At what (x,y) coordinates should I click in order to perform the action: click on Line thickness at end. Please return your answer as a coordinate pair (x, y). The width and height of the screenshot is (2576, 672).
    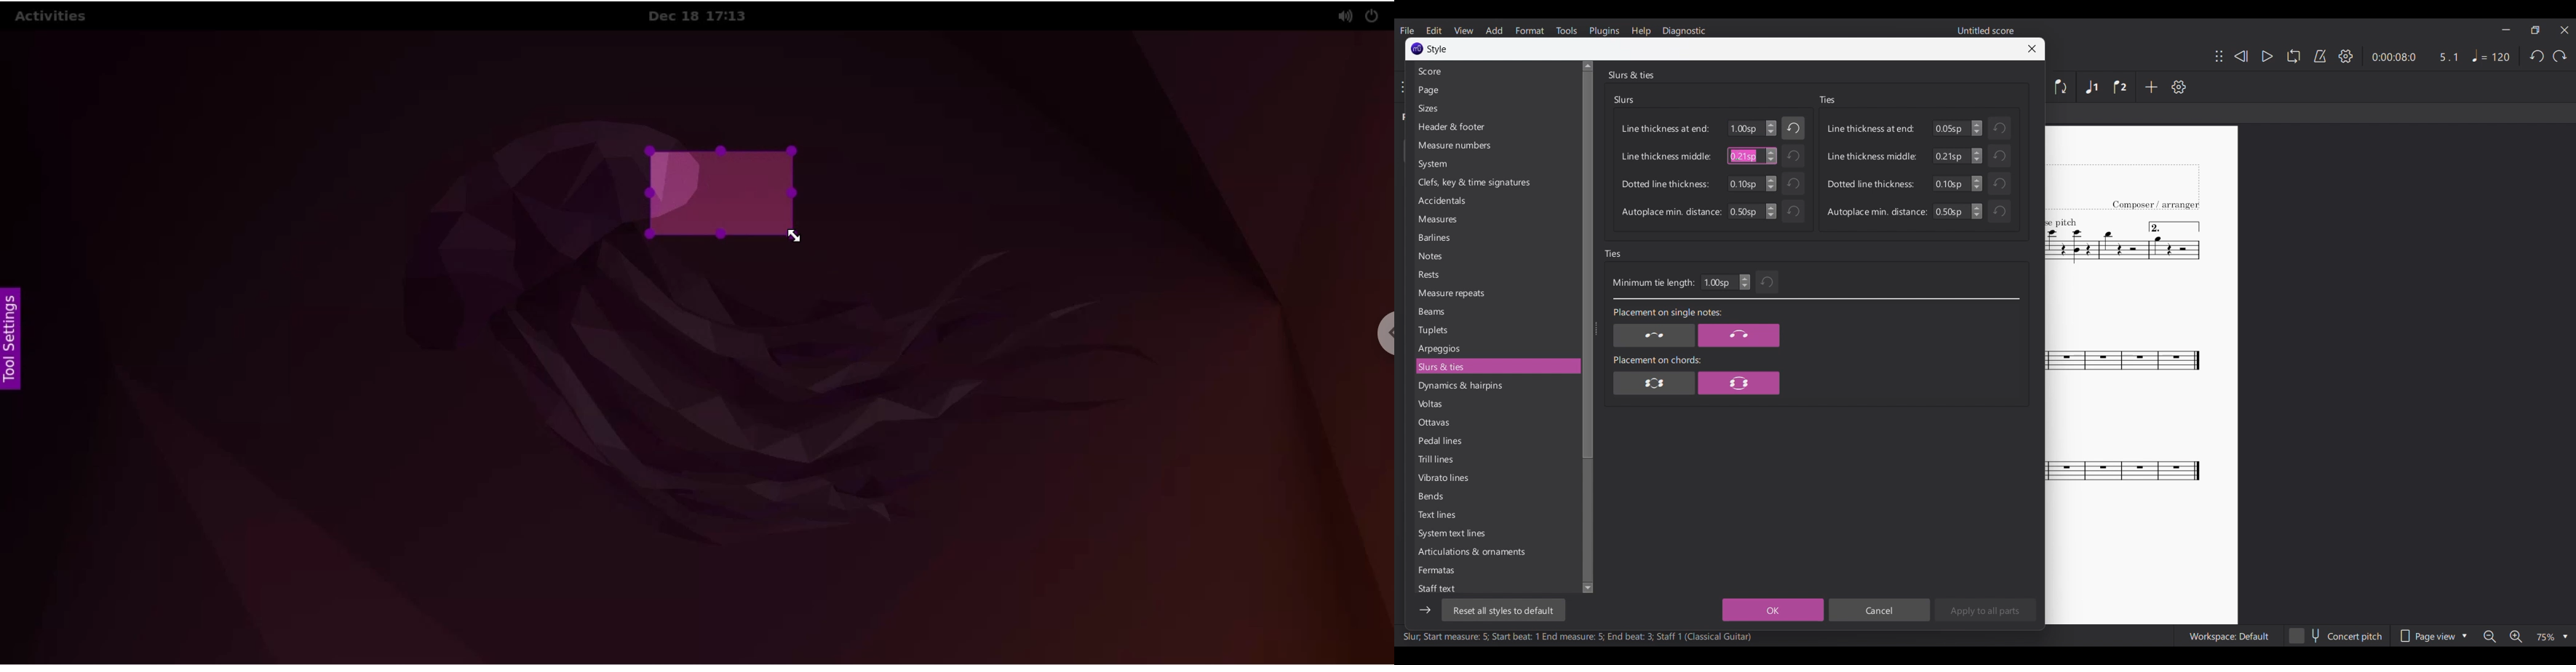
    Looking at the image, I should click on (1666, 129).